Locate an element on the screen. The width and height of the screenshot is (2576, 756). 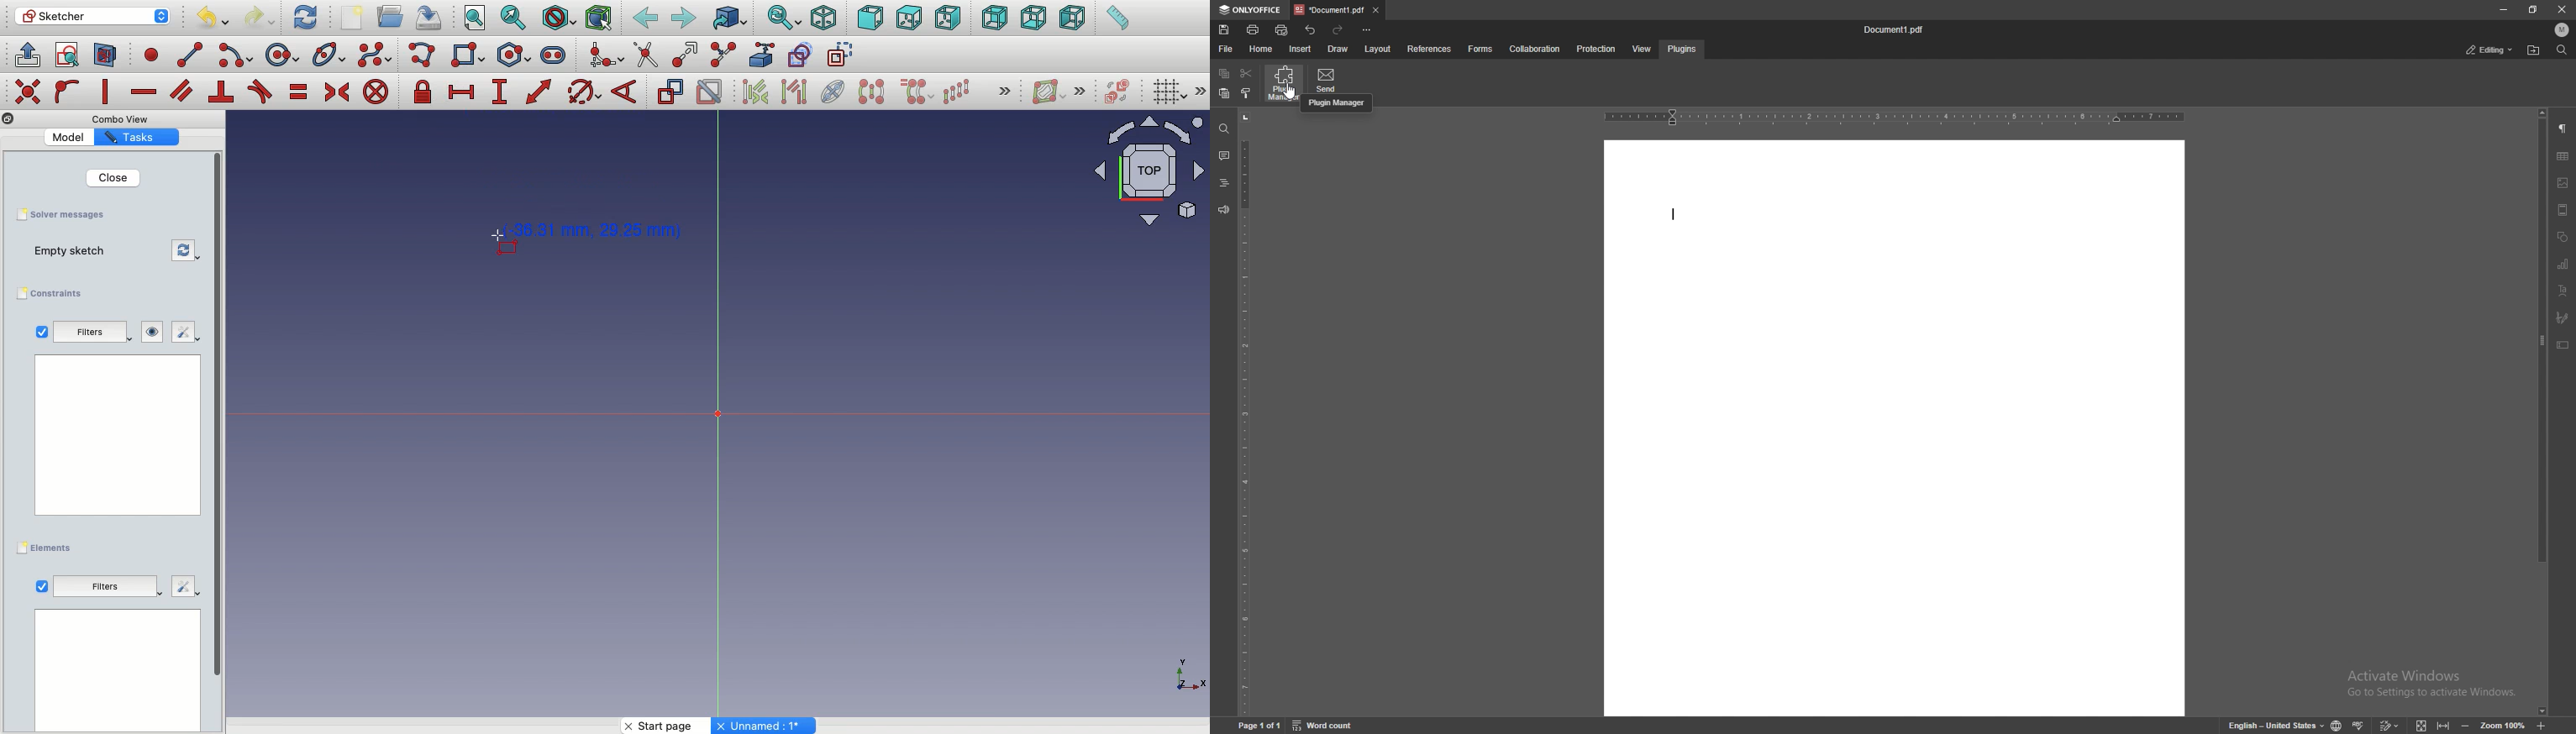
close is located at coordinates (2562, 10).